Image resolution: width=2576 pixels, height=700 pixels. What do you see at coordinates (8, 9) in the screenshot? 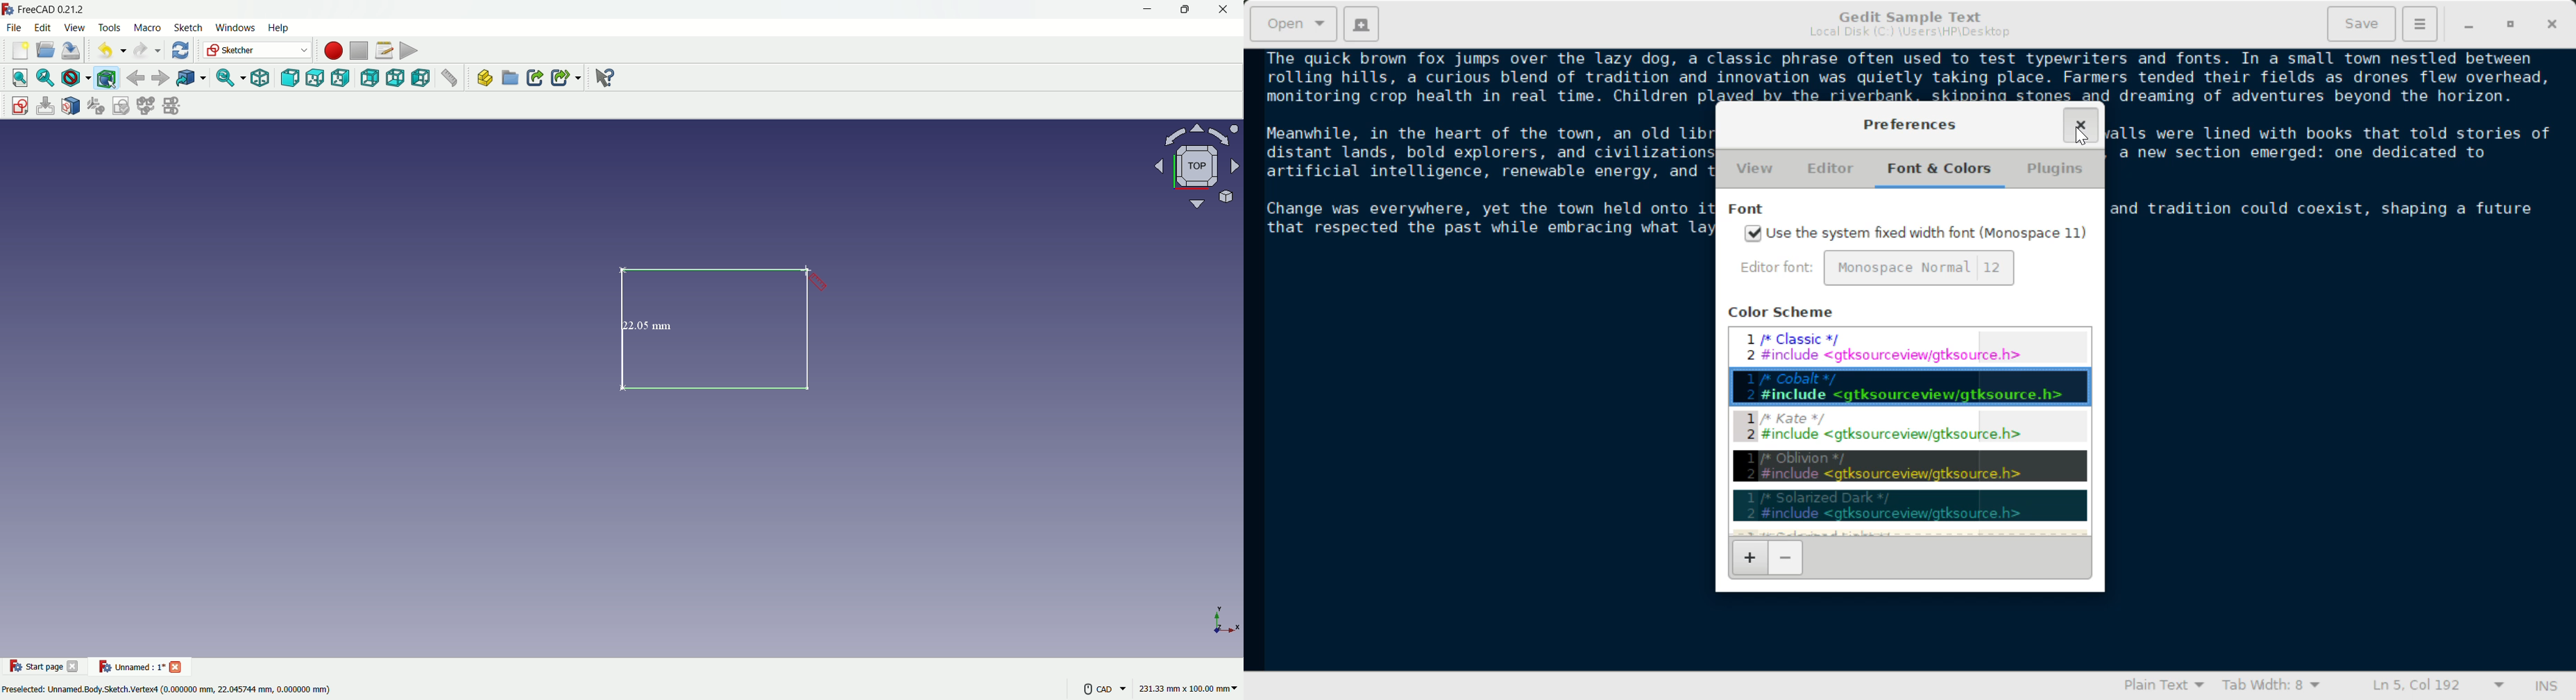
I see `FreeCAD logo` at bounding box center [8, 9].